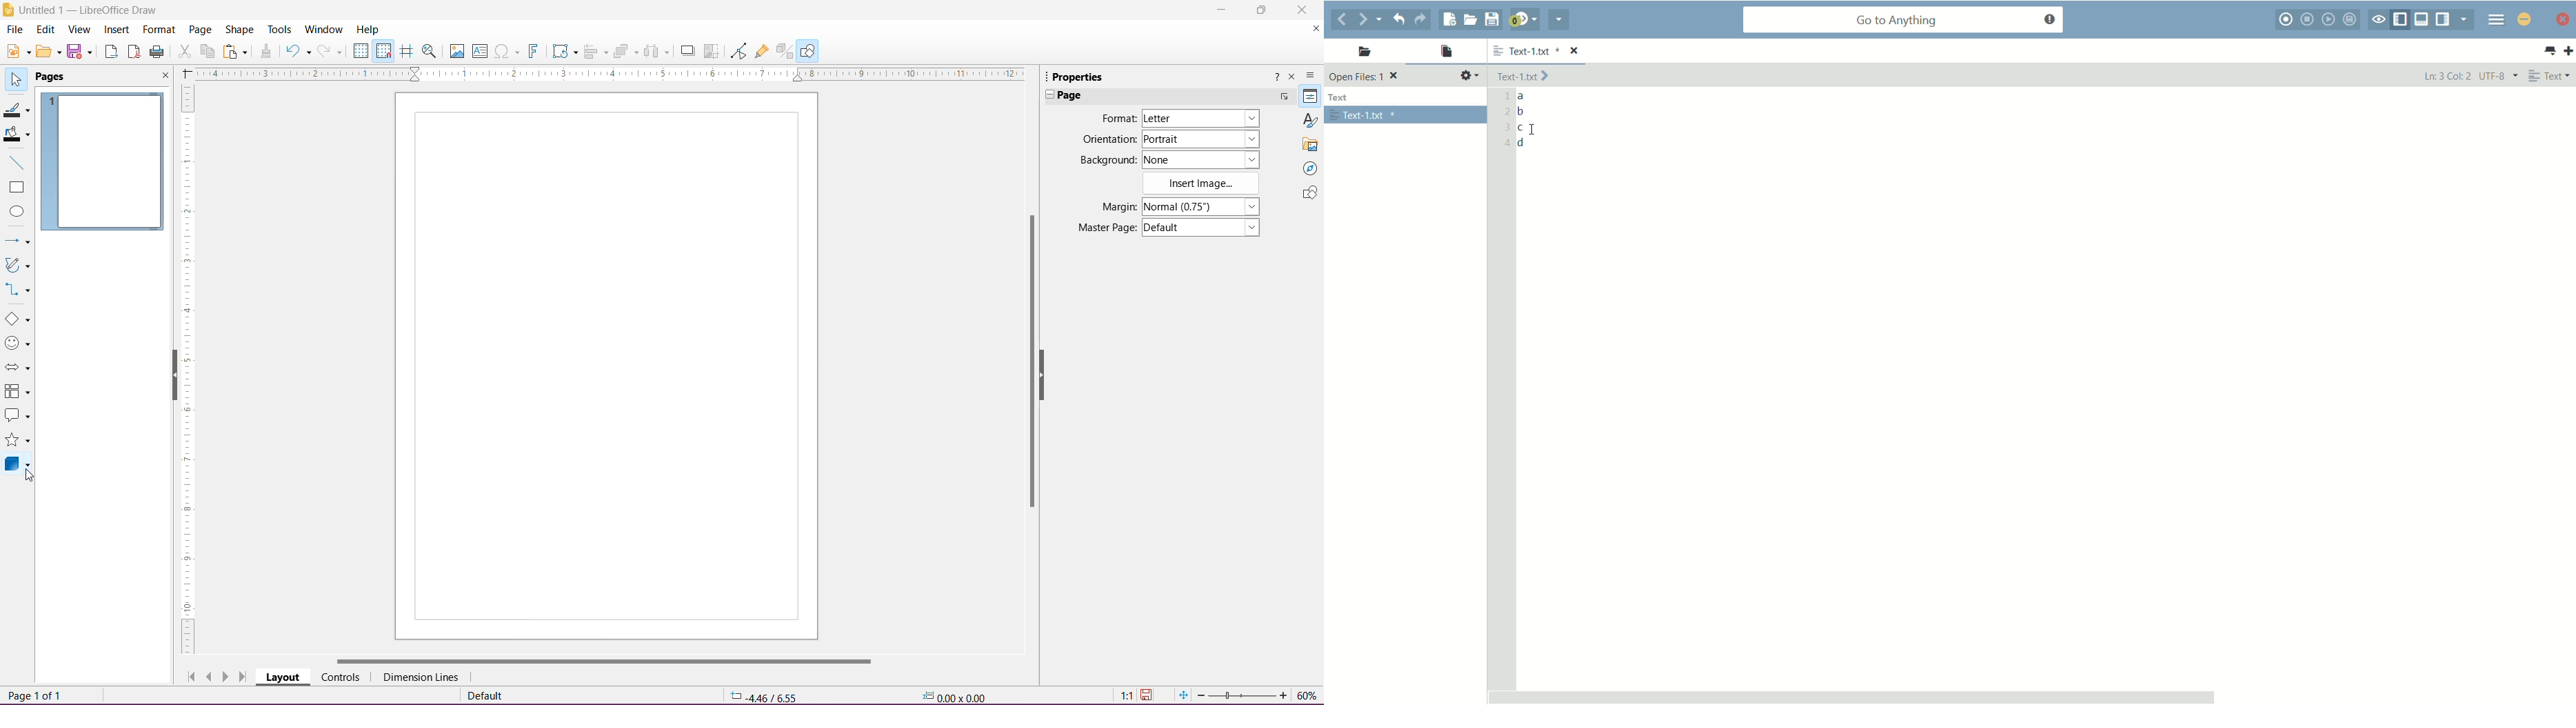  Describe the element at coordinates (1308, 695) in the screenshot. I see `Zoom Factor` at that location.